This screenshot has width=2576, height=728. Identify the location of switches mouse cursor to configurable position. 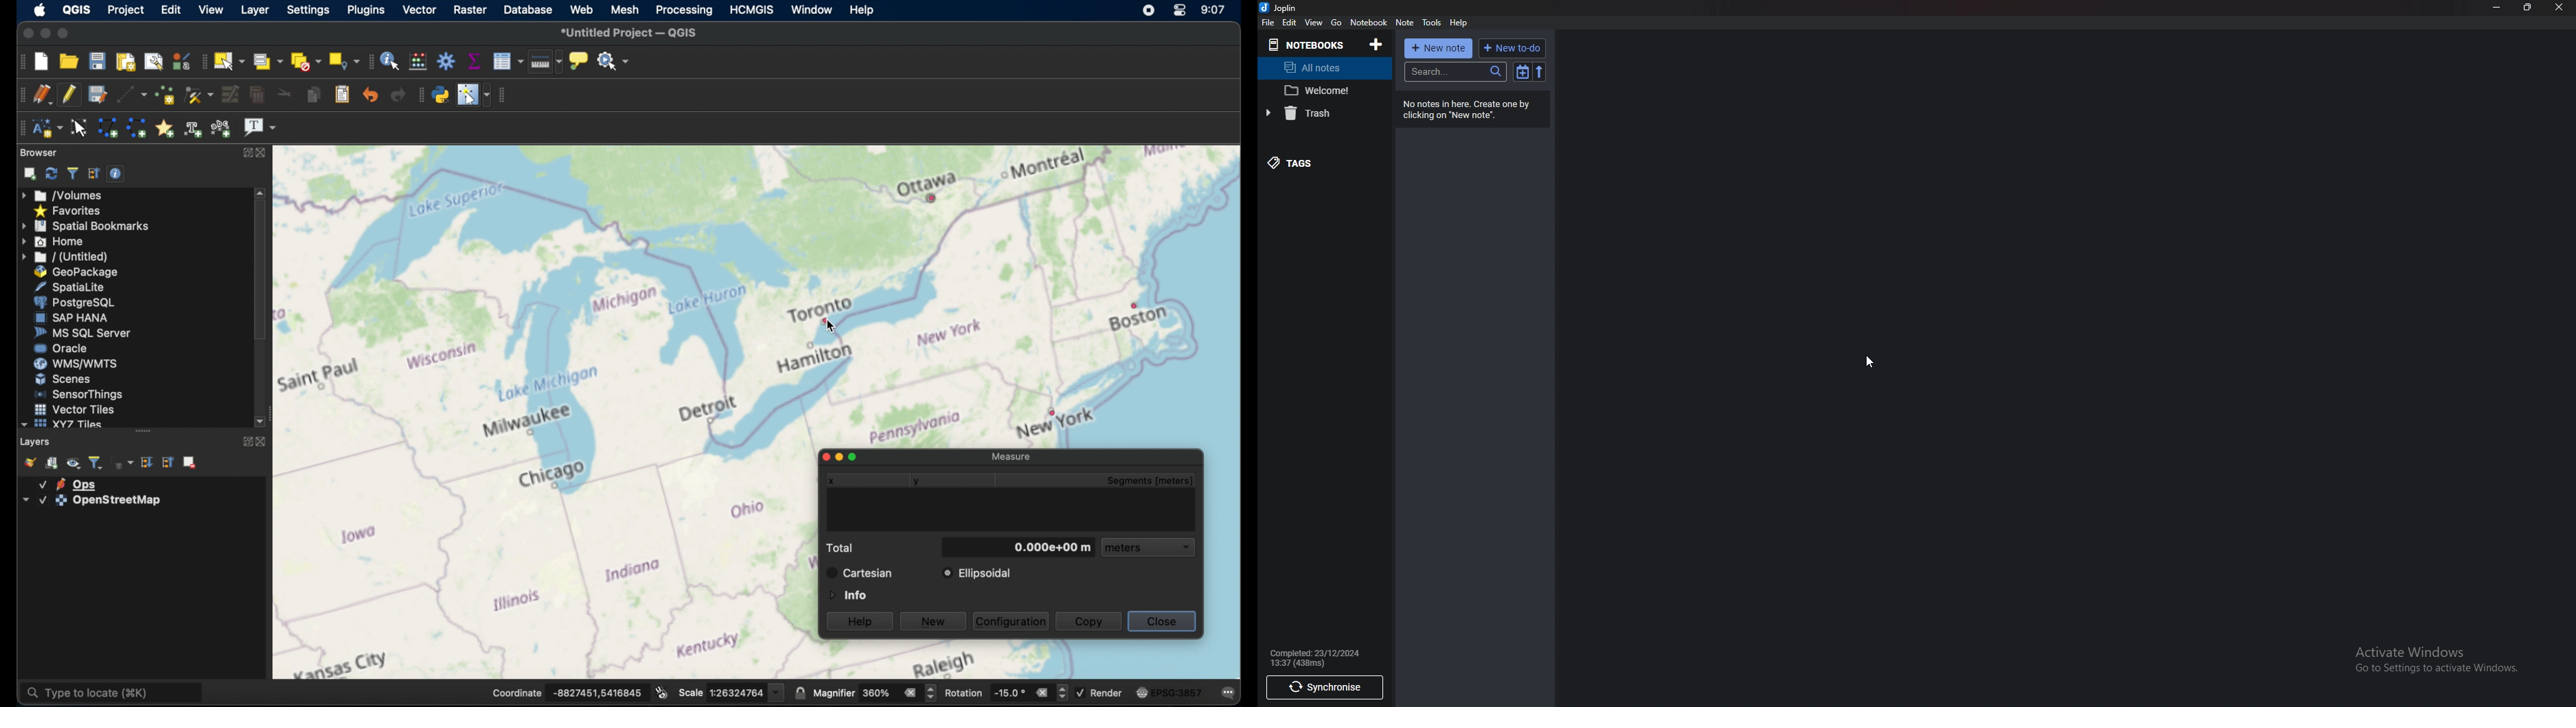
(474, 95).